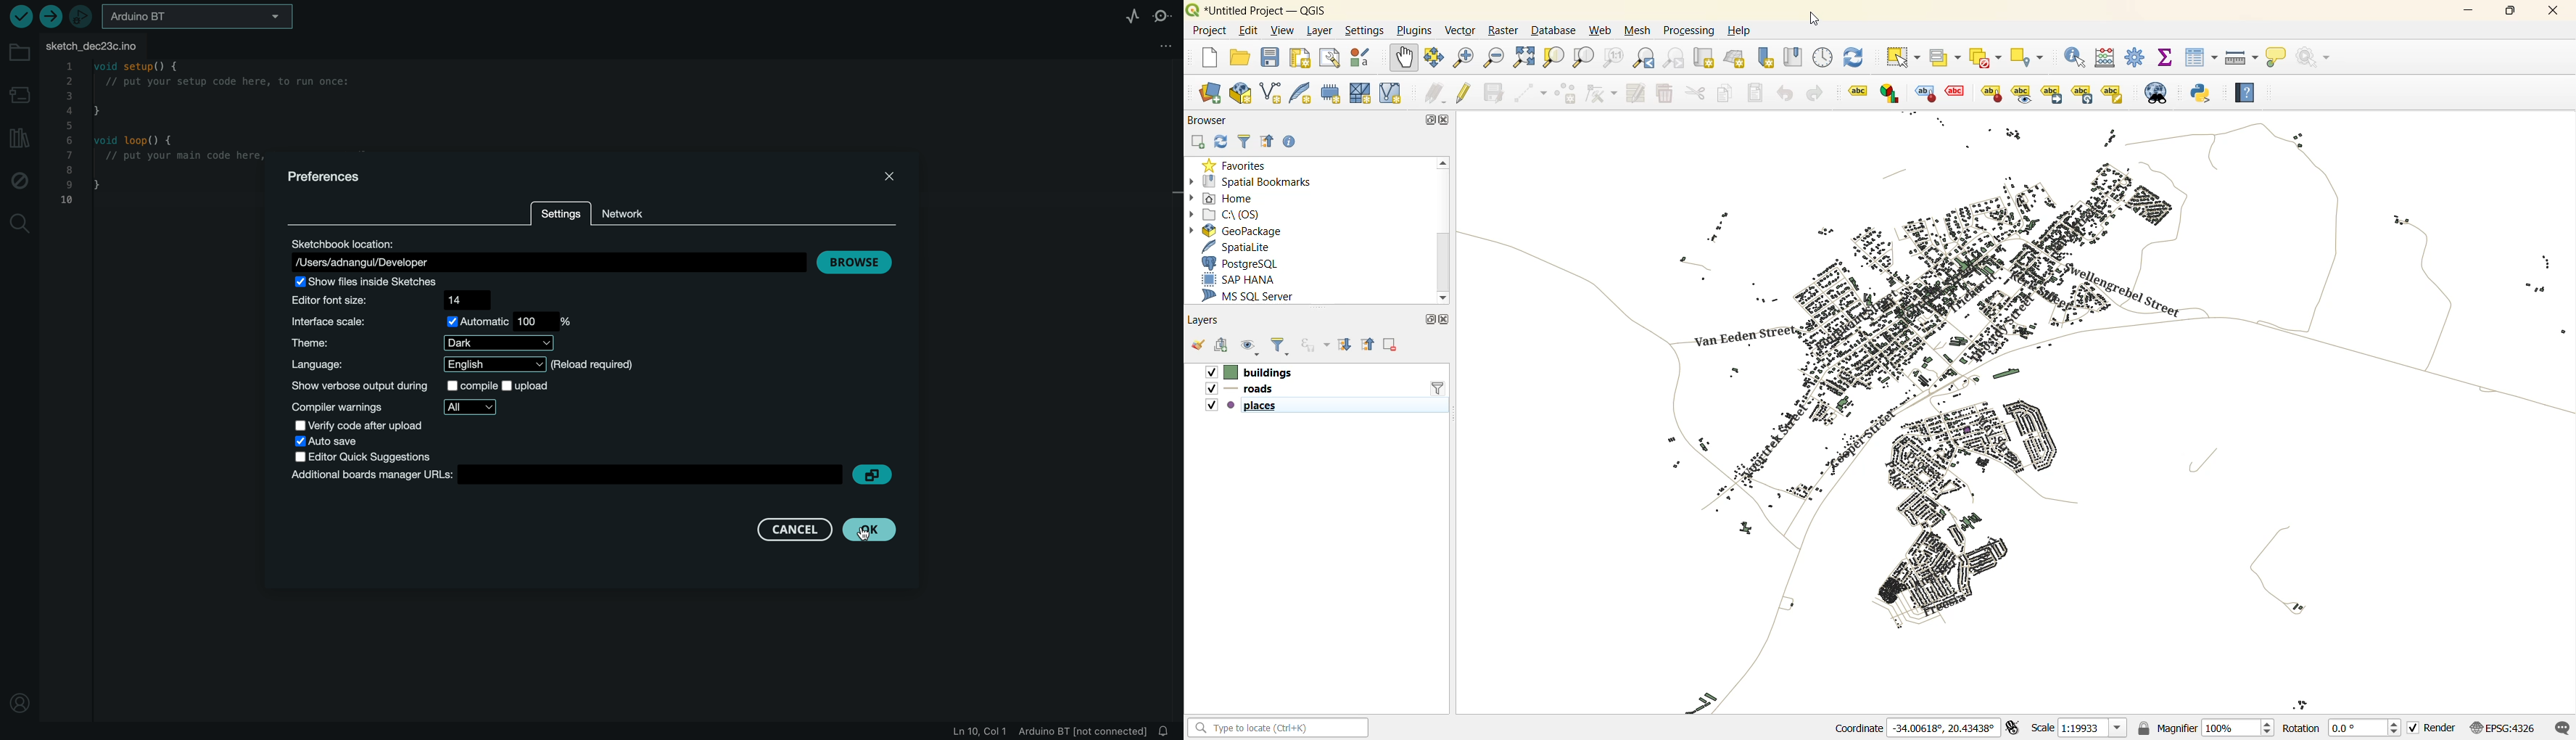 The width and height of the screenshot is (2576, 756). I want to click on close, so click(1446, 318).